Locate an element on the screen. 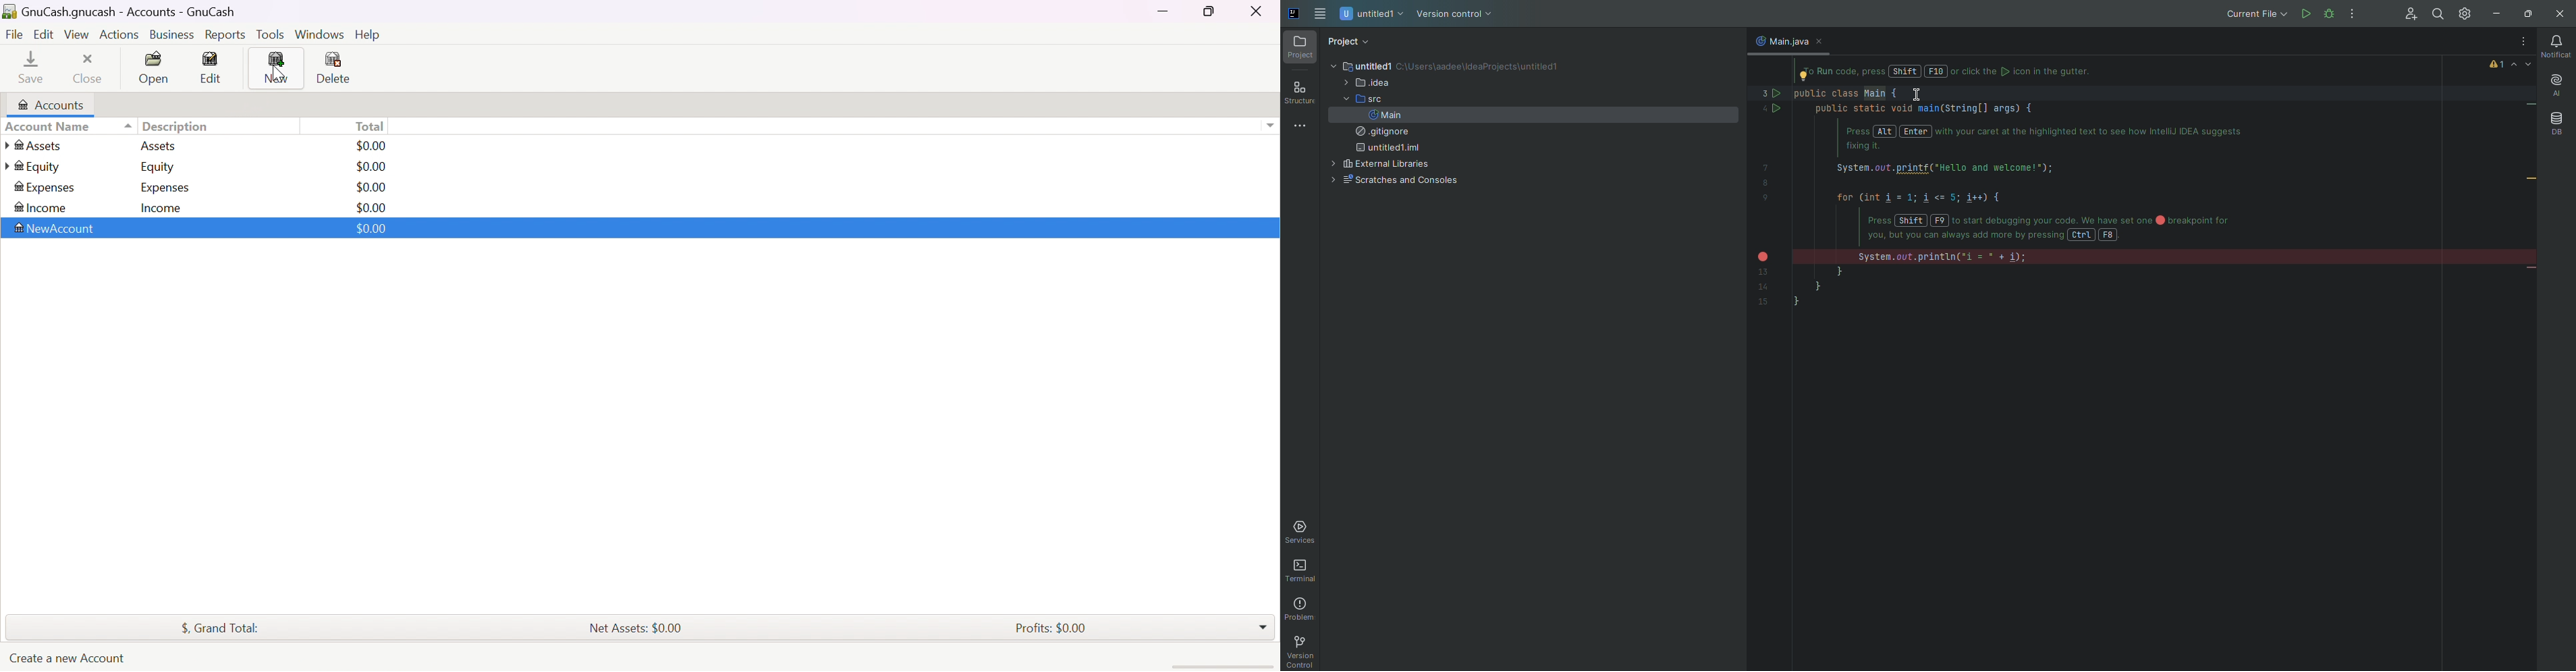 Image resolution: width=2576 pixels, height=672 pixels. Open is located at coordinates (157, 69).